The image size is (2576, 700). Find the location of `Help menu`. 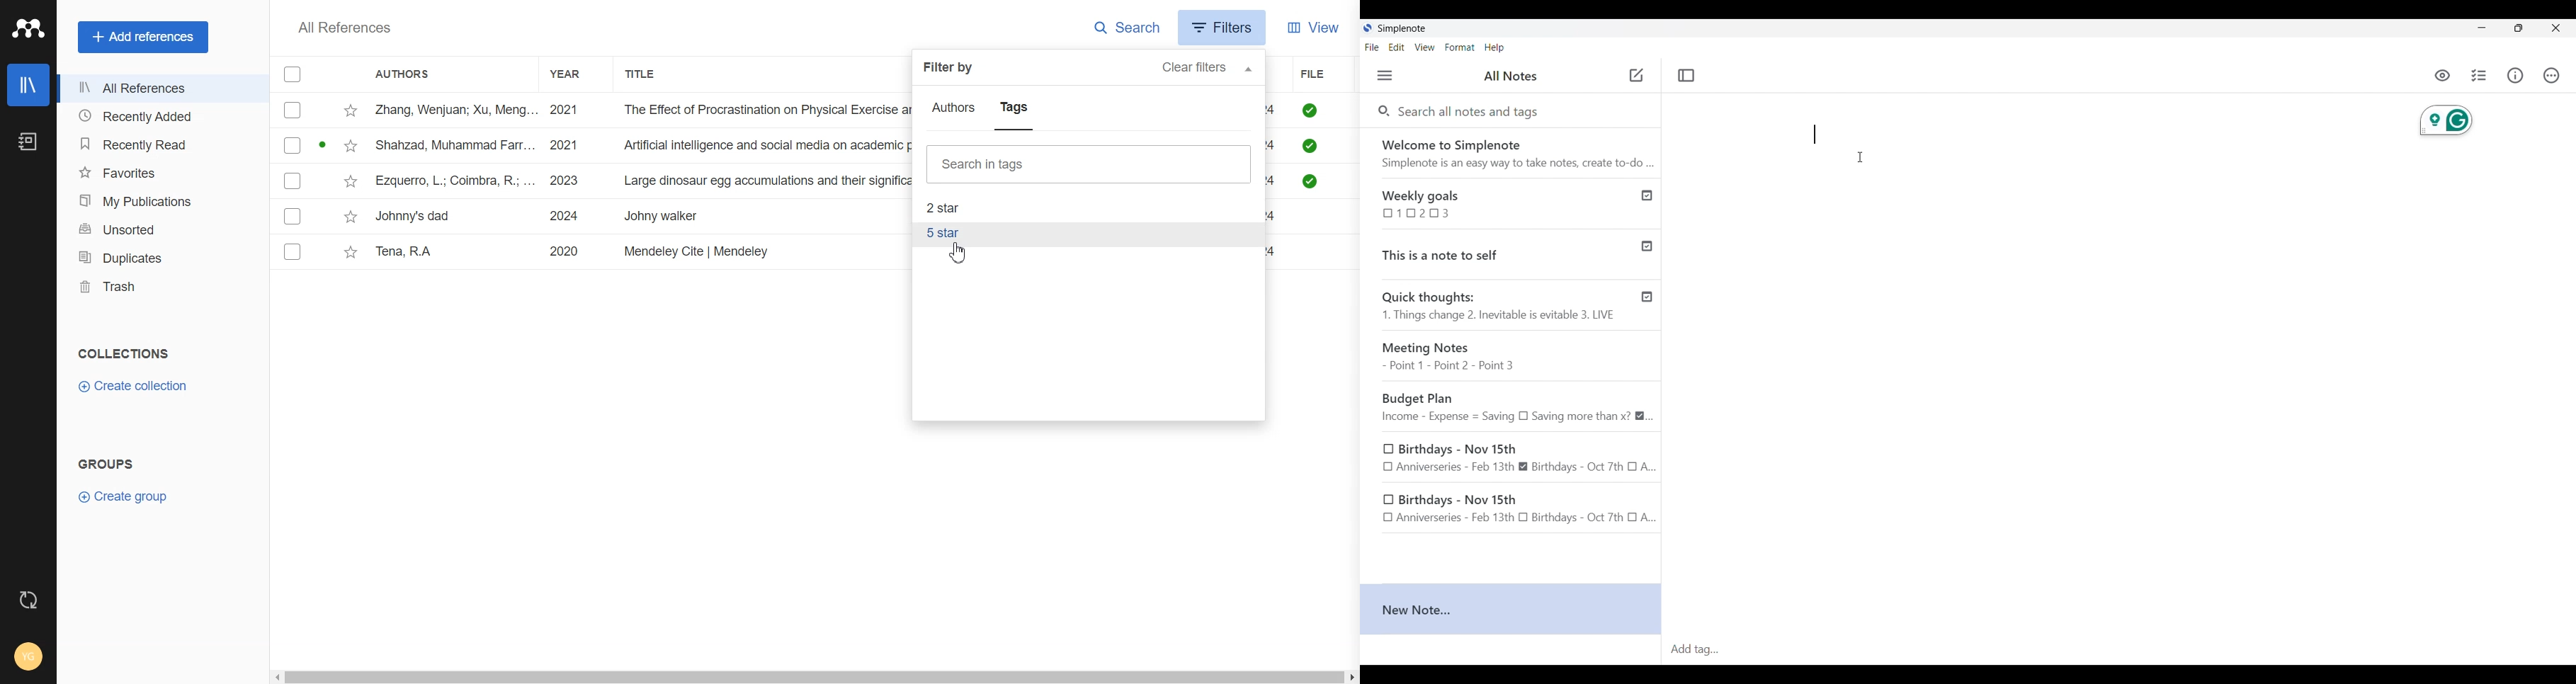

Help menu is located at coordinates (1495, 48).